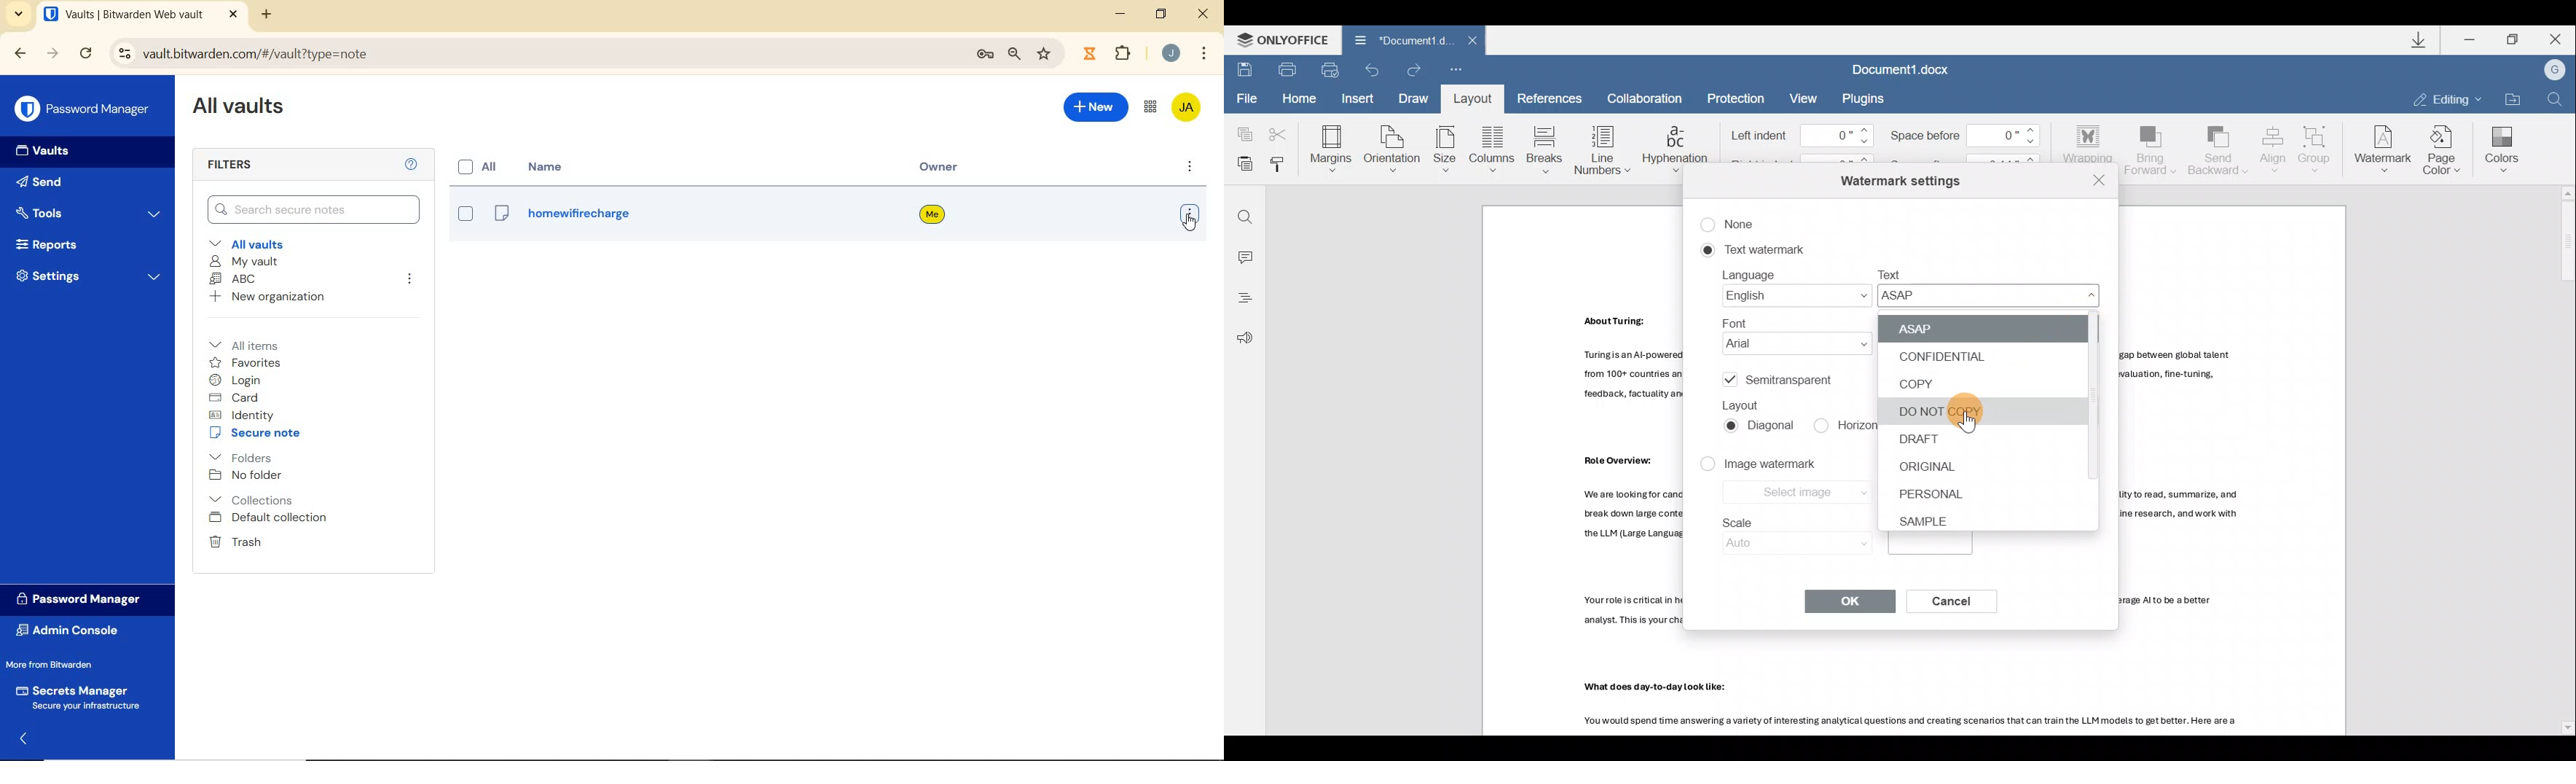 The image size is (2576, 784). Describe the element at coordinates (83, 109) in the screenshot. I see `Password Manager` at that location.